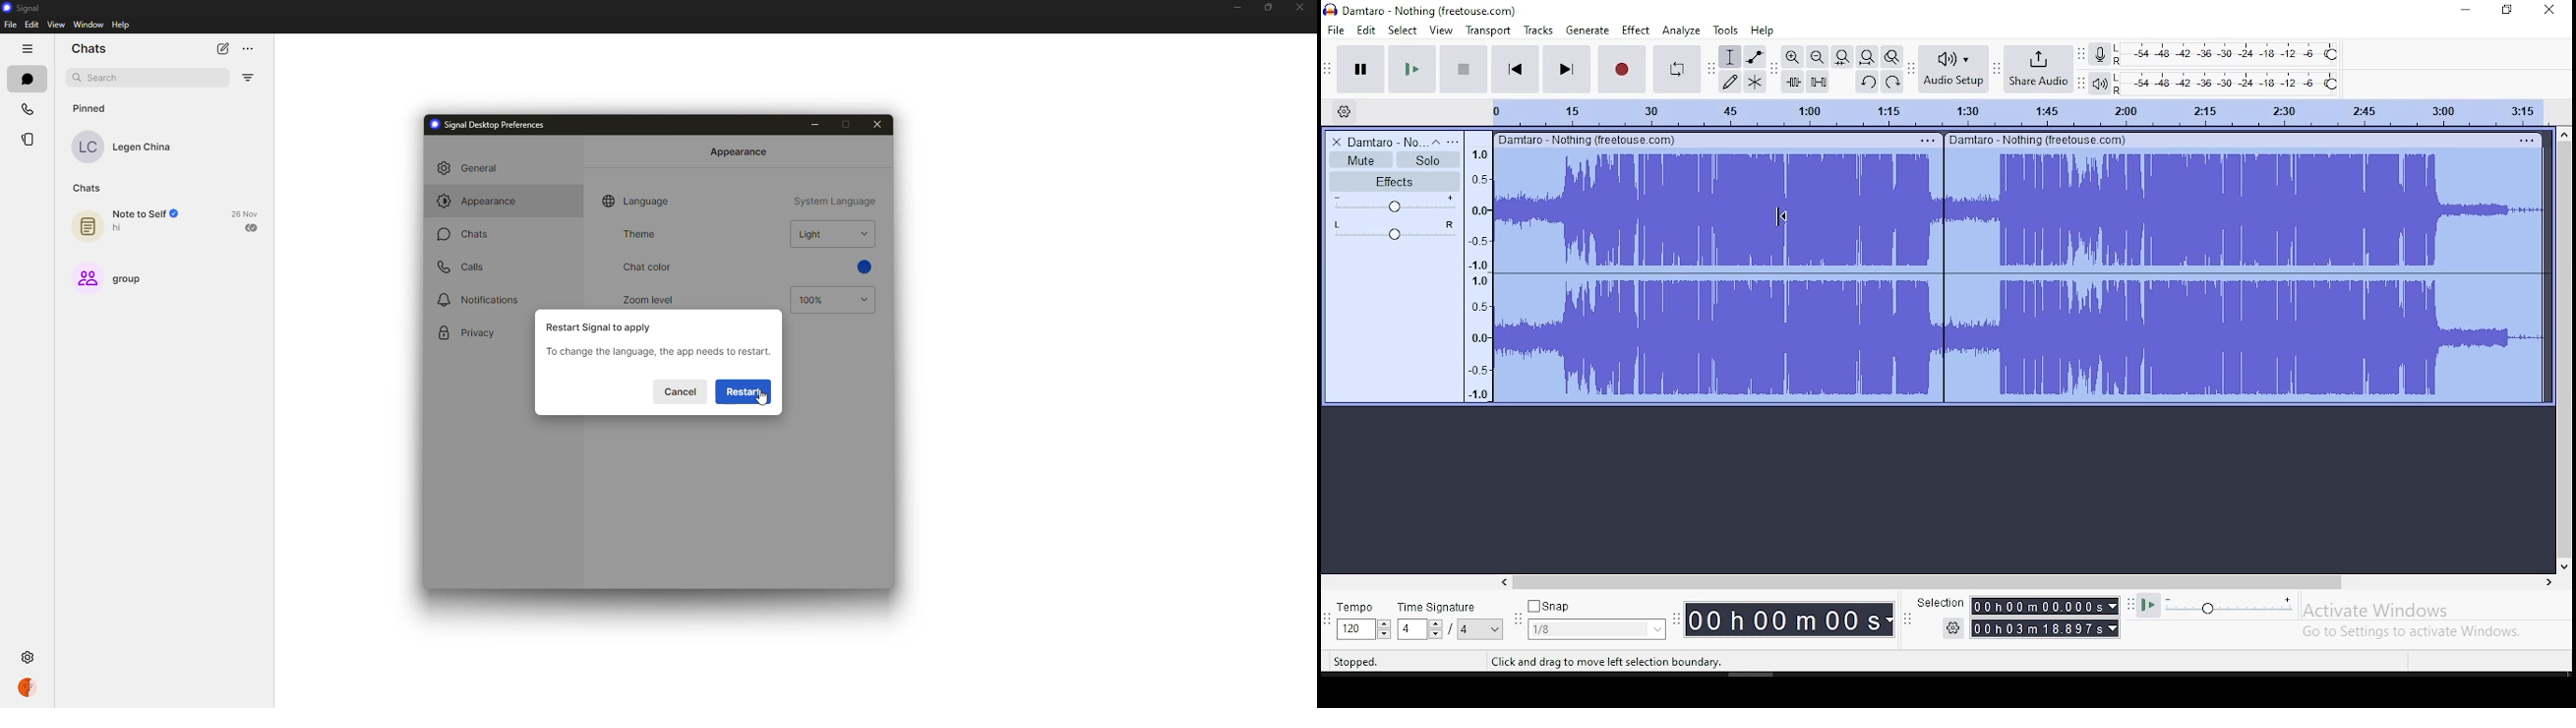  Describe the element at coordinates (1727, 82) in the screenshot. I see `draw tool` at that location.